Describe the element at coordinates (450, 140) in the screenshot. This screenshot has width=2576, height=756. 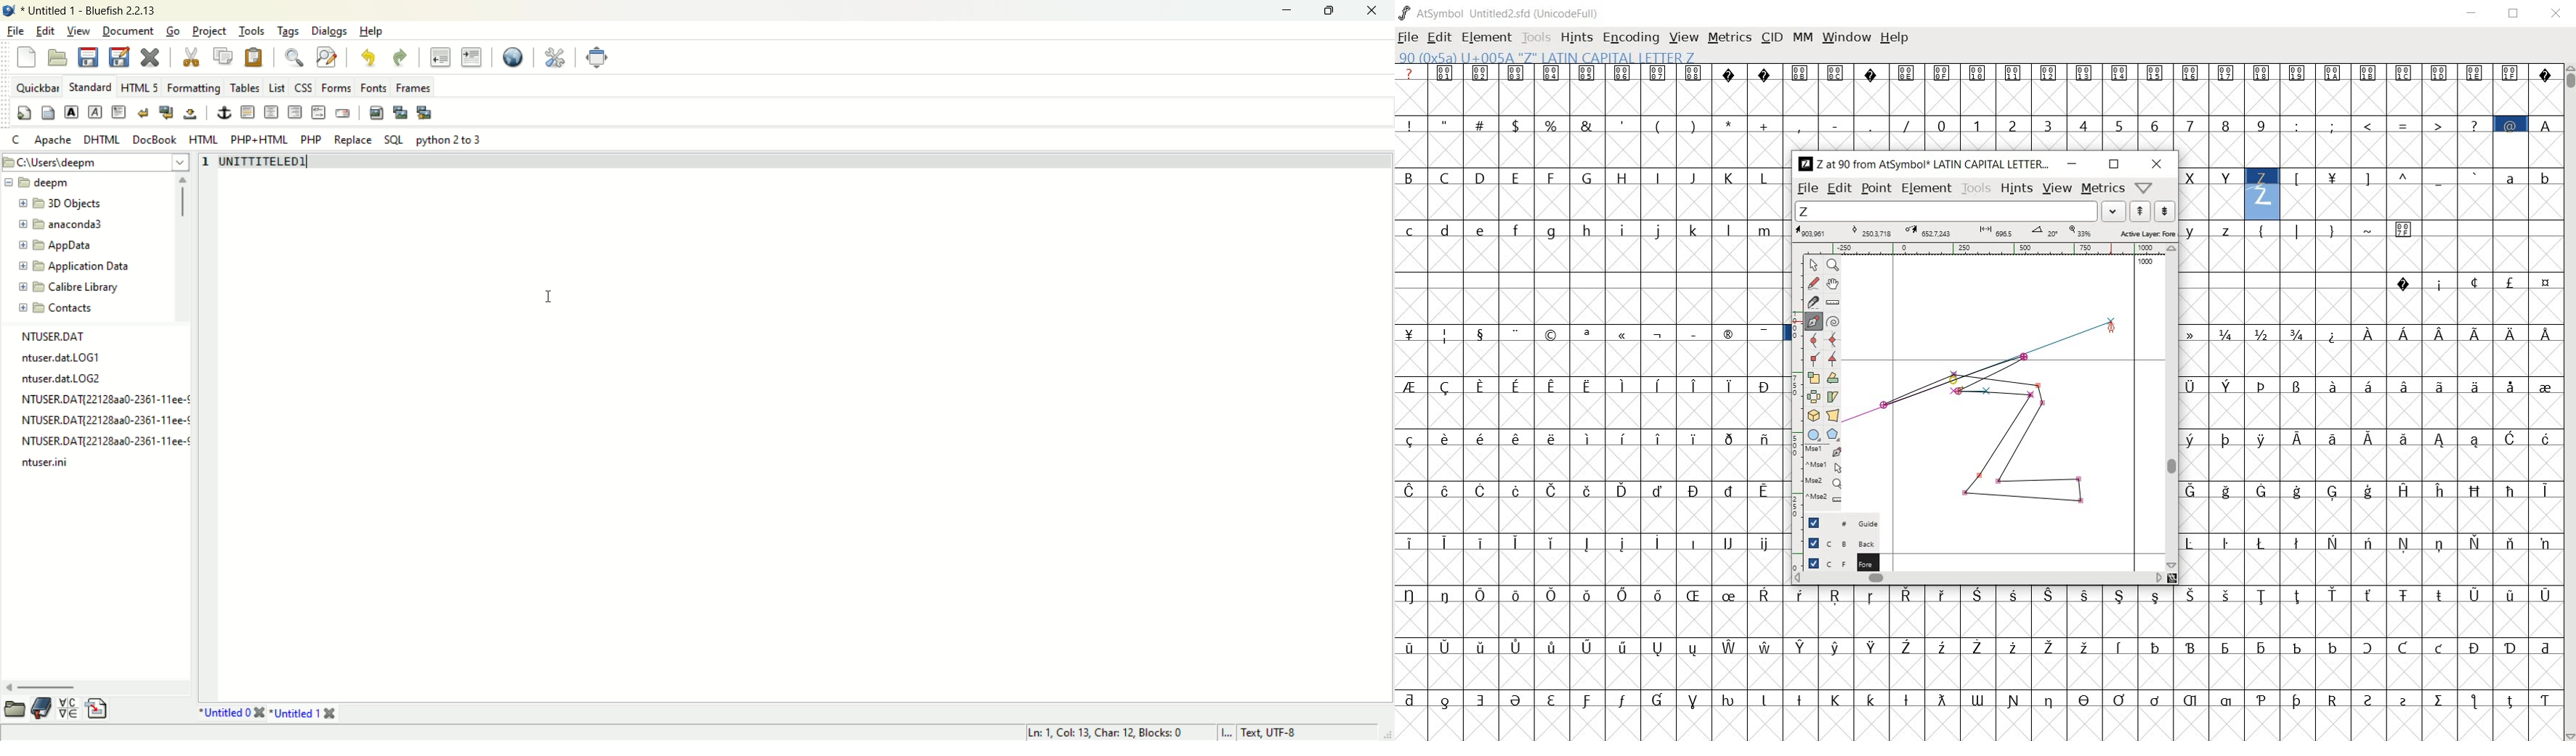
I see `python 2 to 3` at that location.